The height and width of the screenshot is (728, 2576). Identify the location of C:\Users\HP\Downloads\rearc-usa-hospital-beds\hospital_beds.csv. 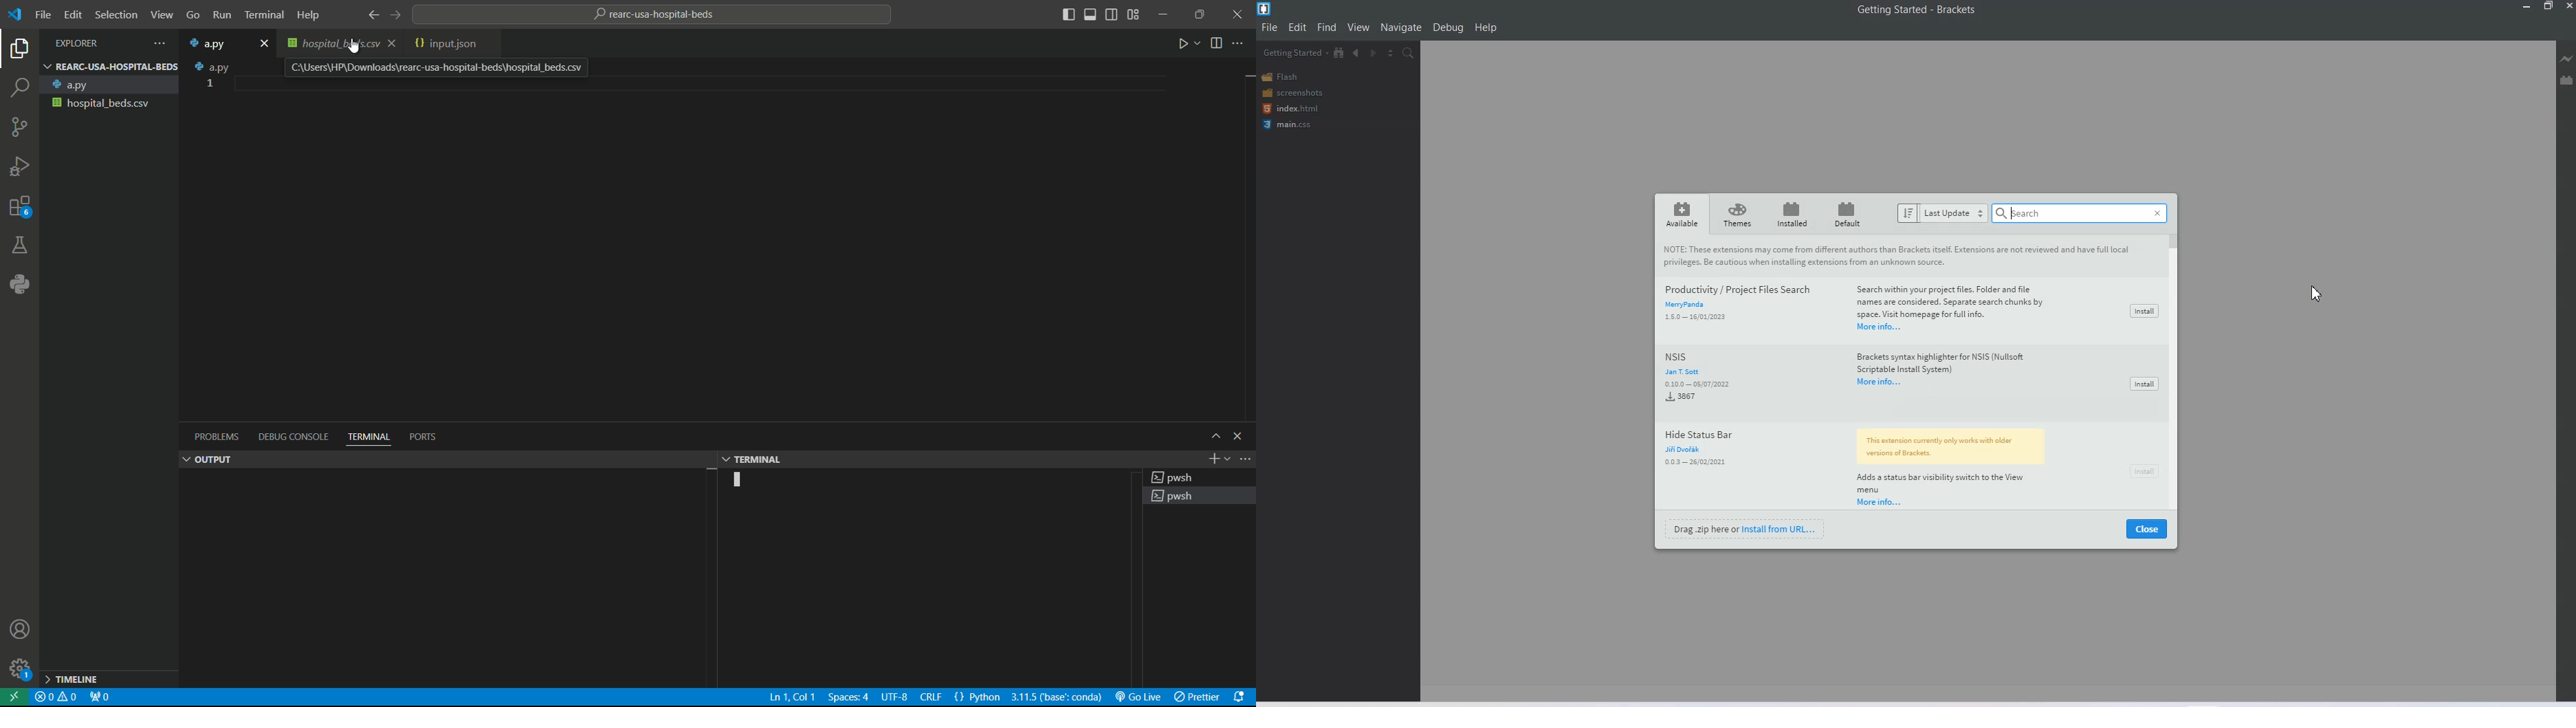
(438, 68).